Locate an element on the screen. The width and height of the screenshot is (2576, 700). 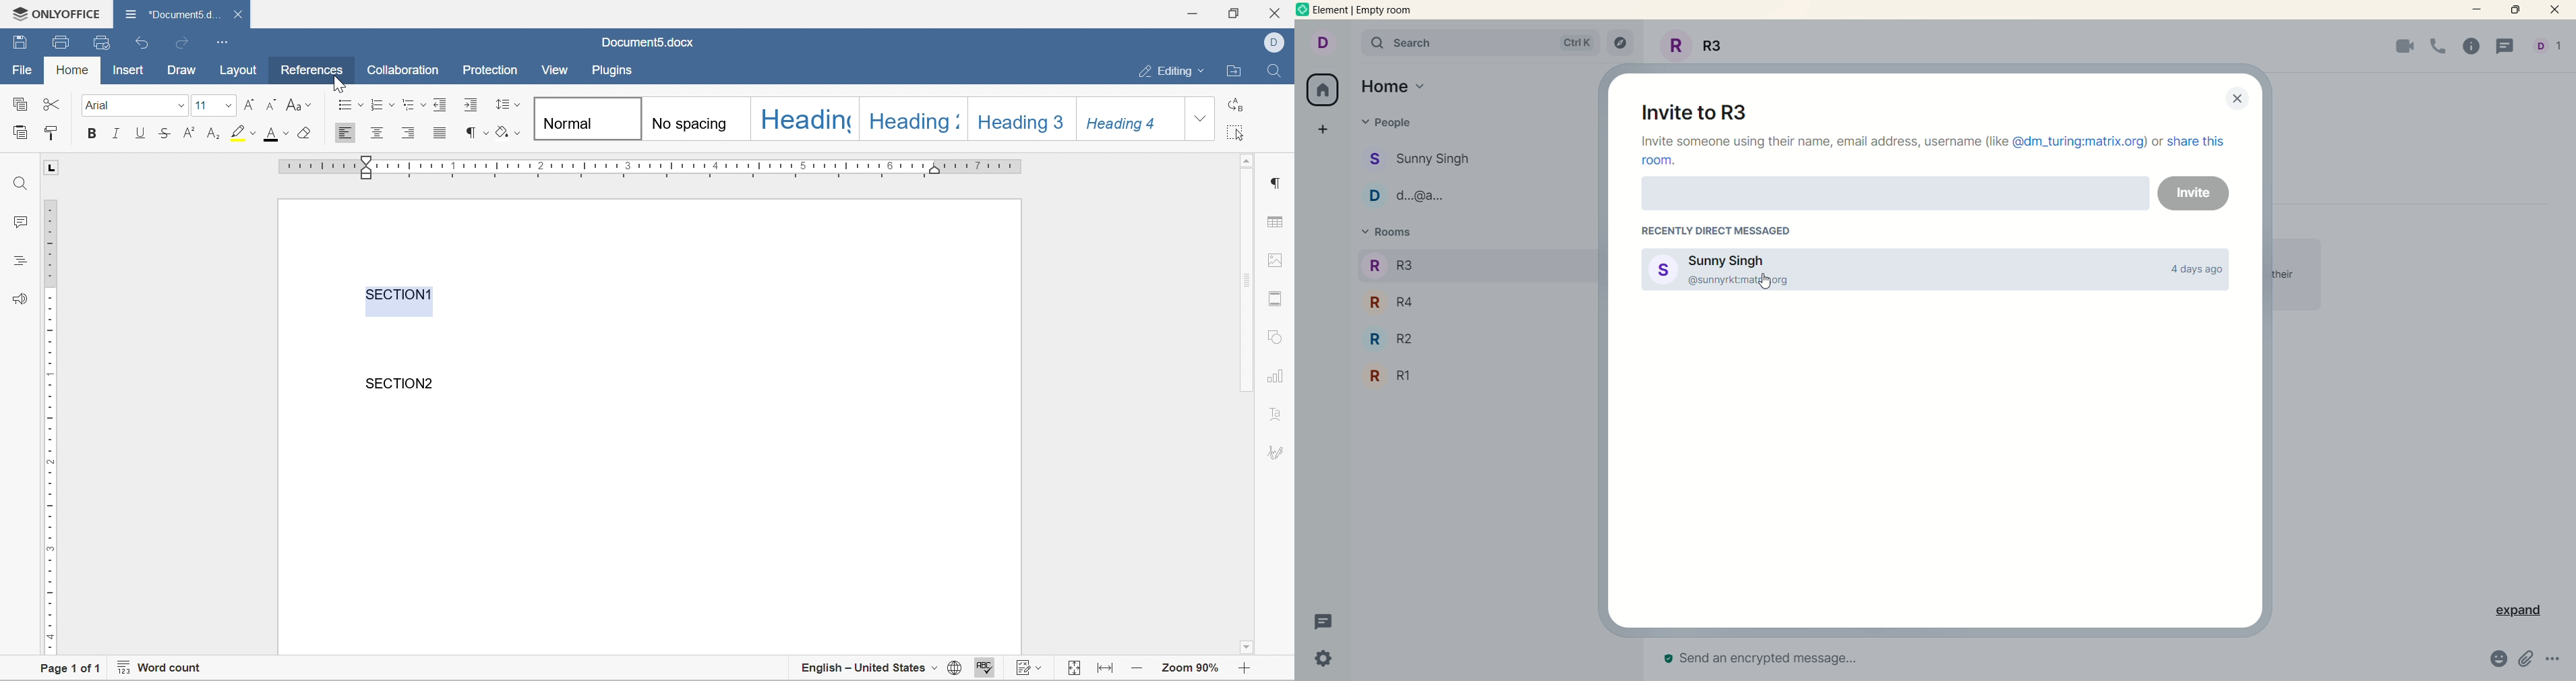
maximize is located at coordinates (2517, 11).